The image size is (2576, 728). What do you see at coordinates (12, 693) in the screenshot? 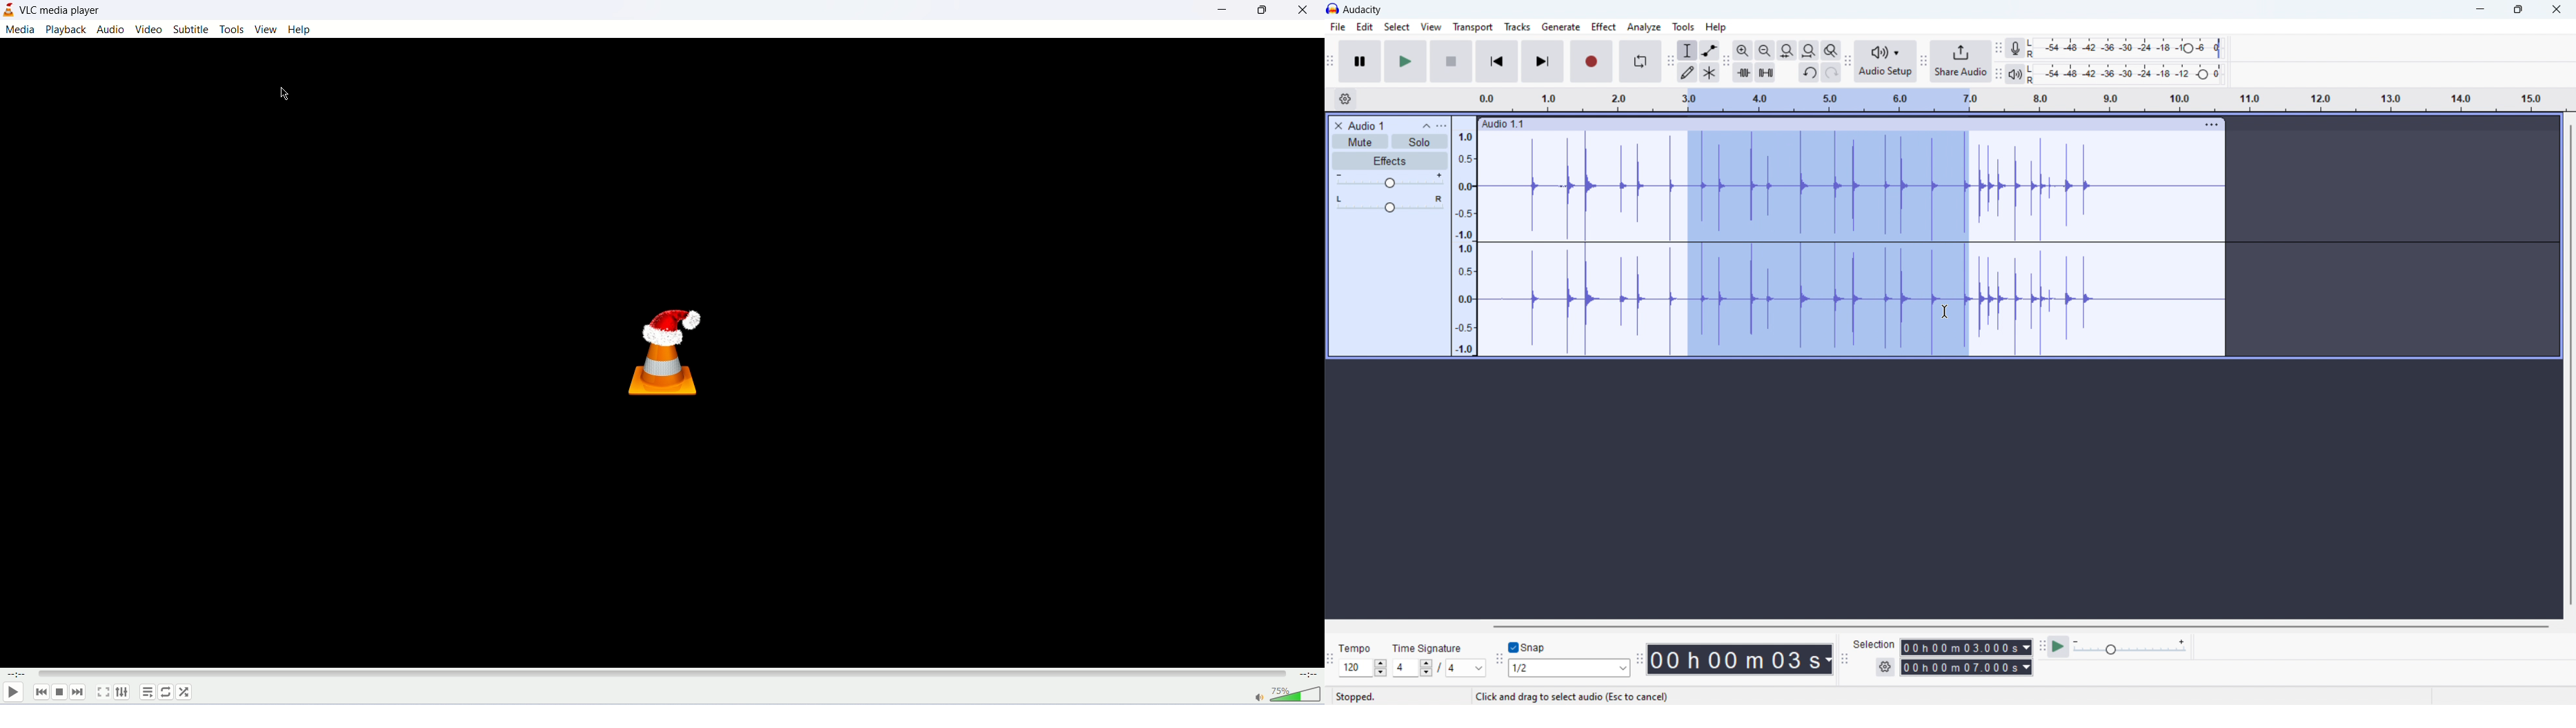
I see `play/pause` at bounding box center [12, 693].